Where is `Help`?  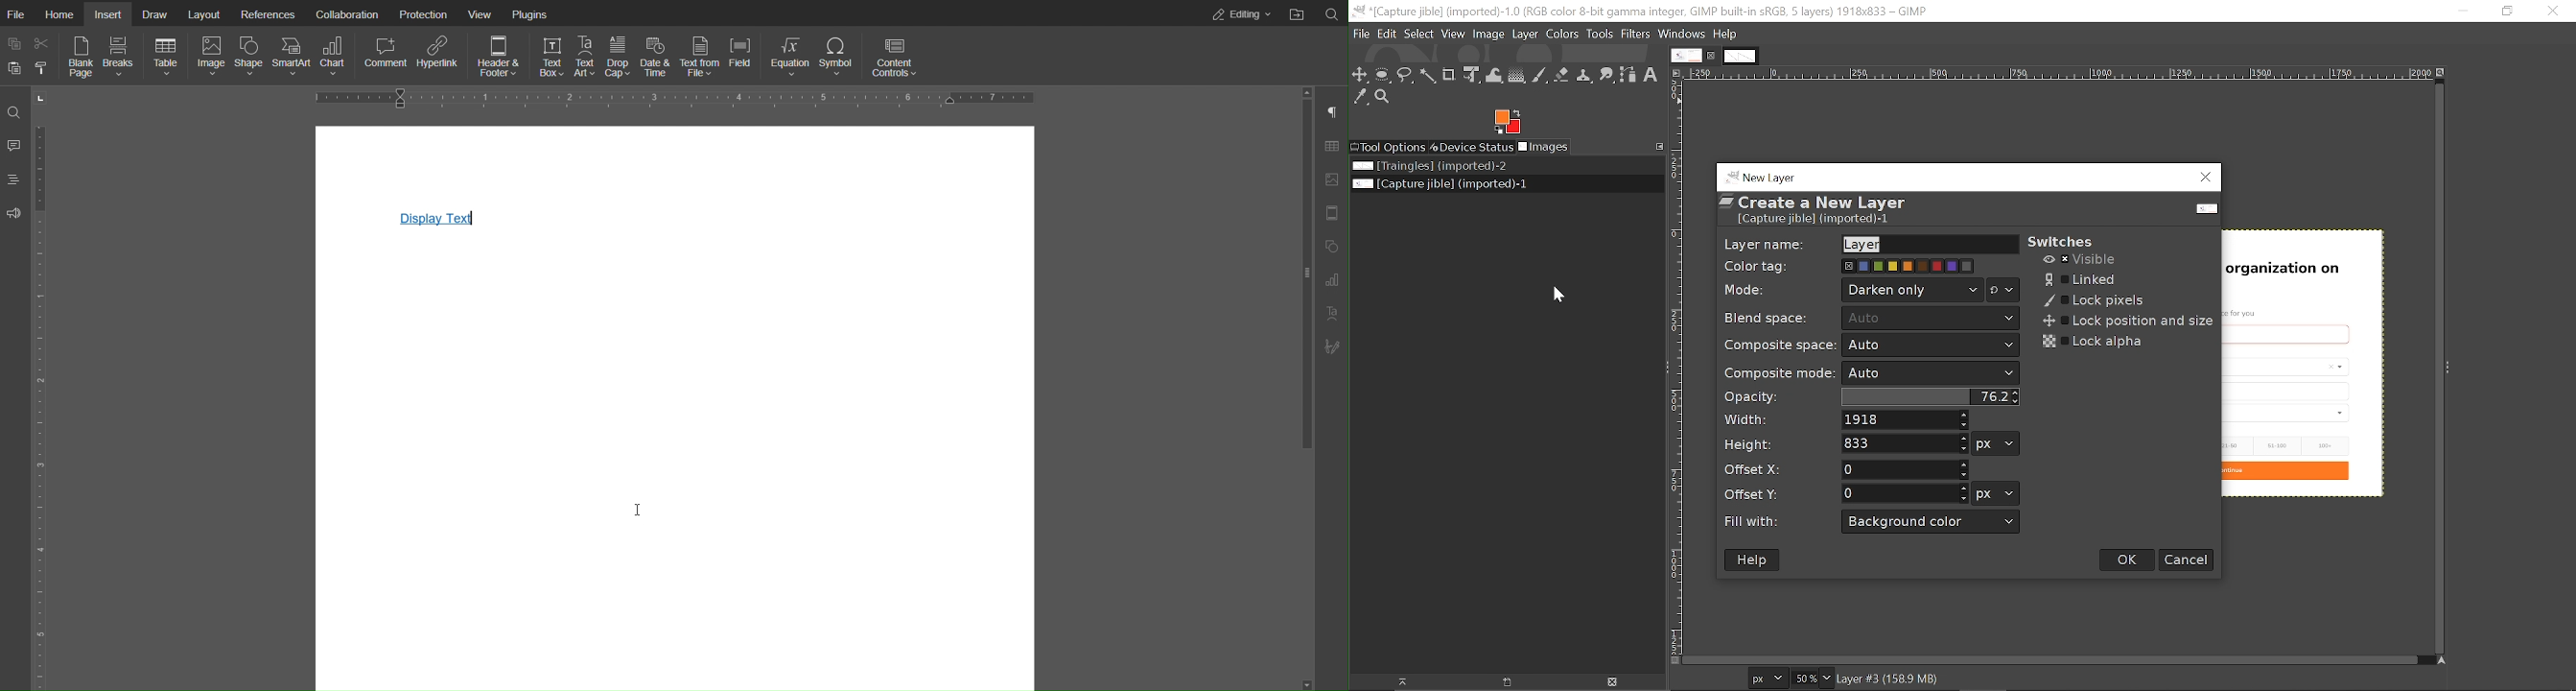
Help is located at coordinates (1752, 560).